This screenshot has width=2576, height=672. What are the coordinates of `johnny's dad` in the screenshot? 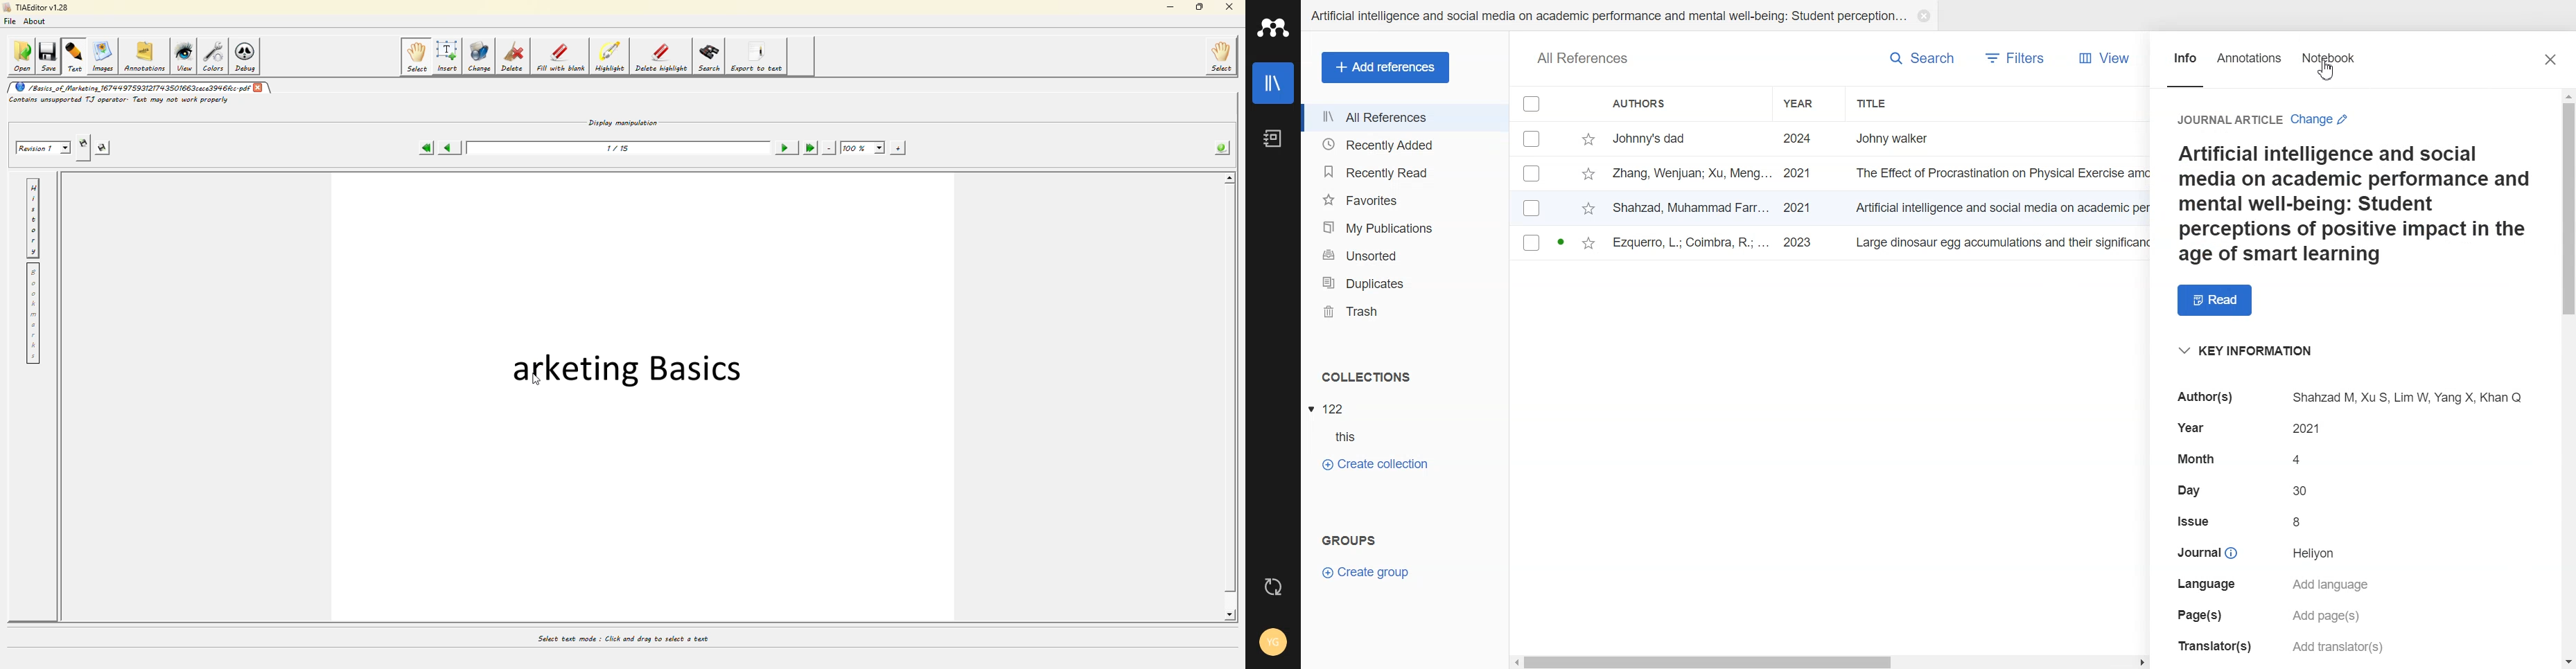 It's located at (1692, 137).